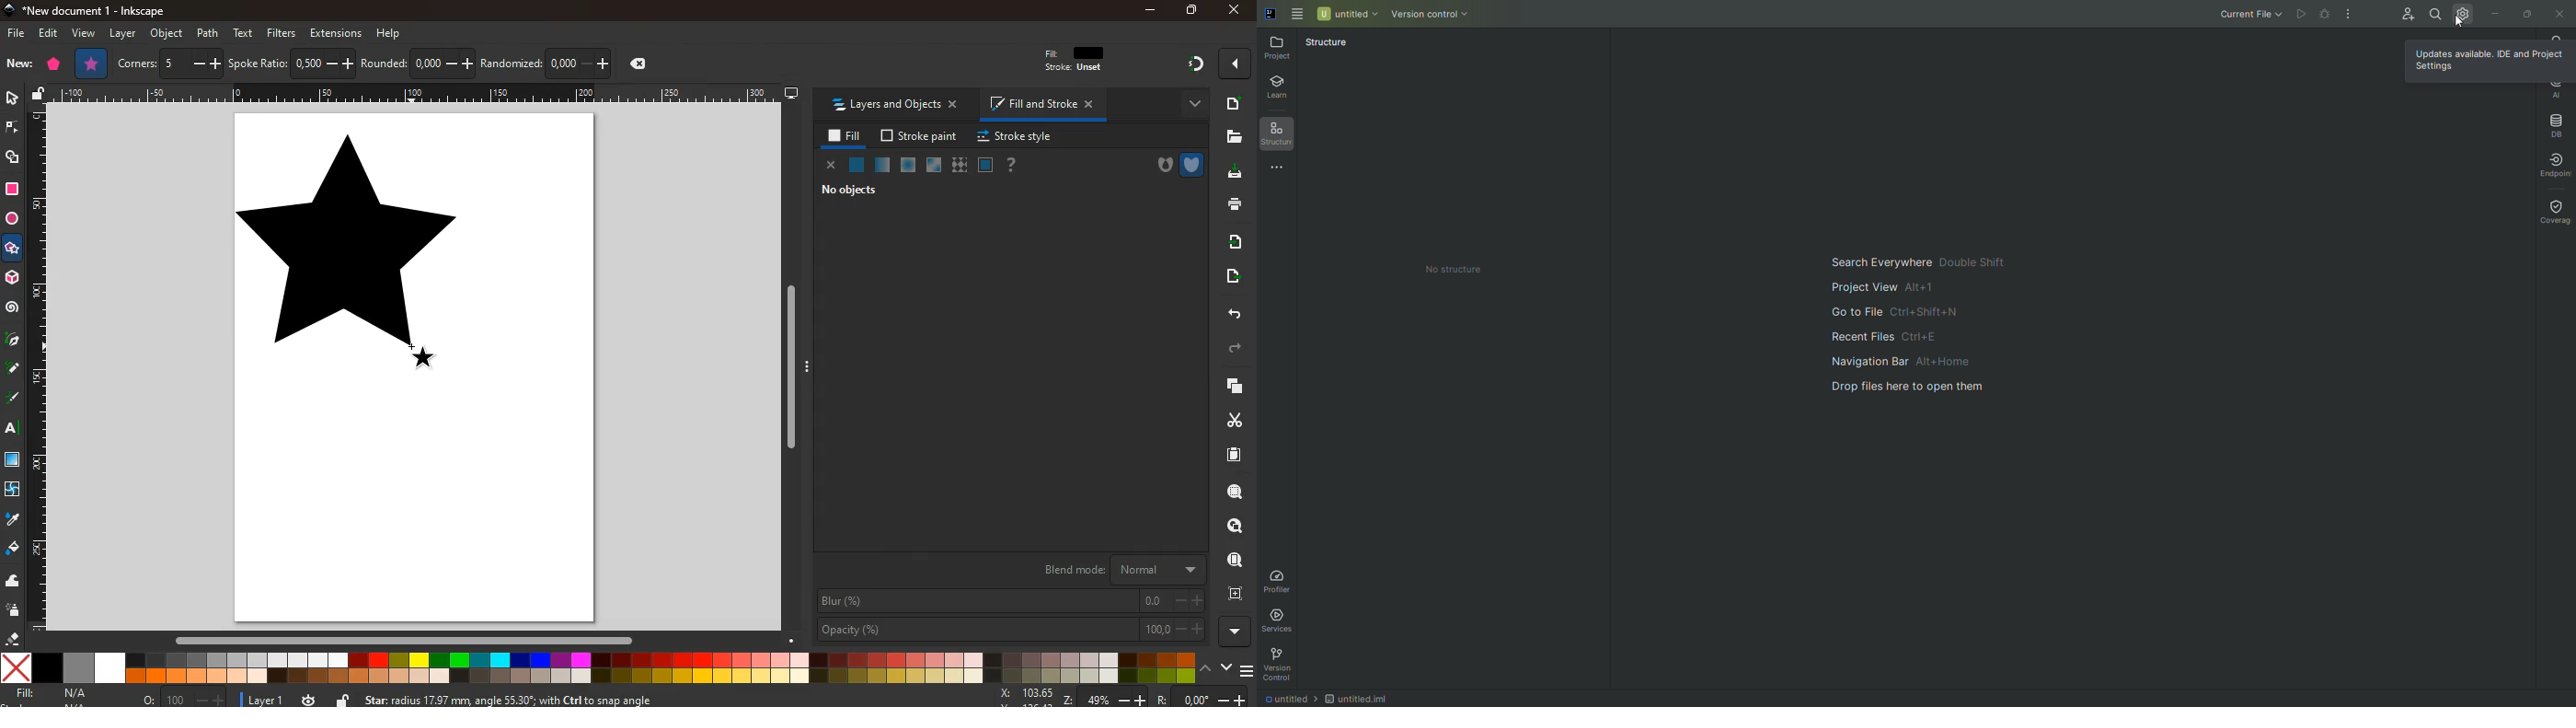 The width and height of the screenshot is (2576, 728). Describe the element at coordinates (166, 33) in the screenshot. I see `object` at that location.